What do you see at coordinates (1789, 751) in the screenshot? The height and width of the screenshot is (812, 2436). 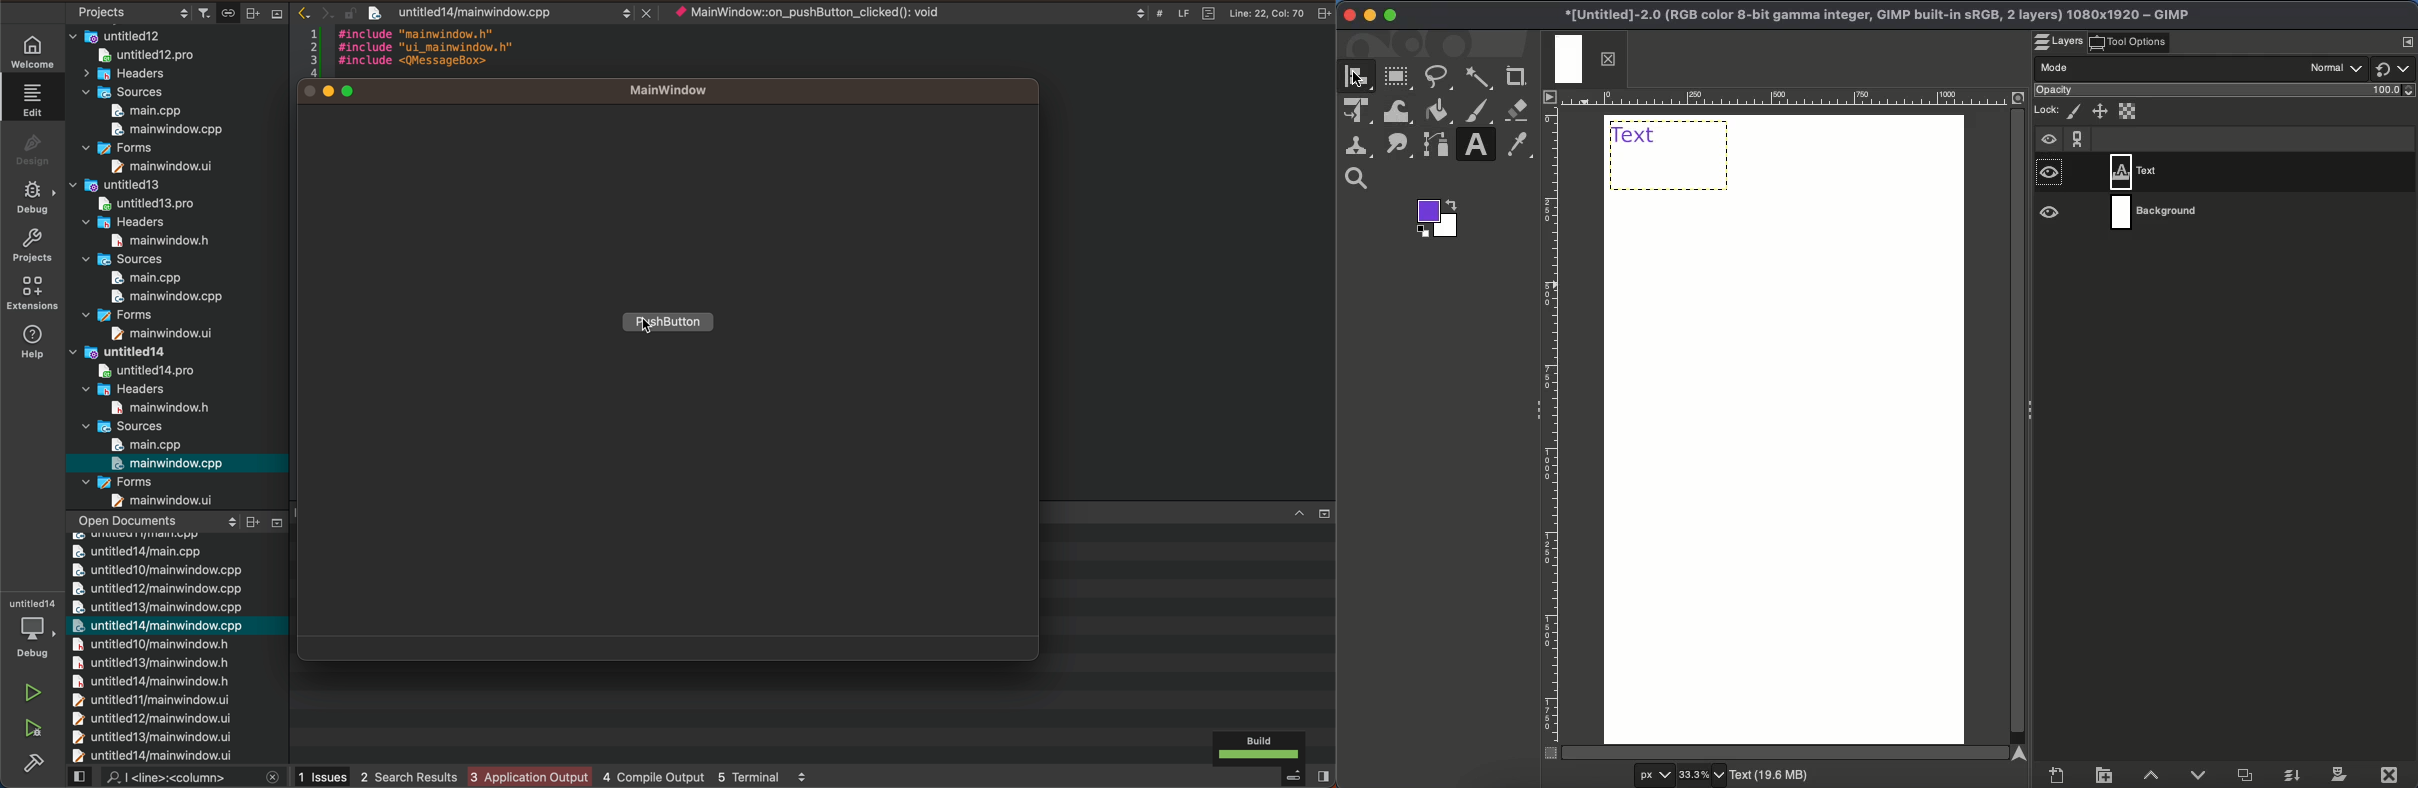 I see `Scroll` at bounding box center [1789, 751].